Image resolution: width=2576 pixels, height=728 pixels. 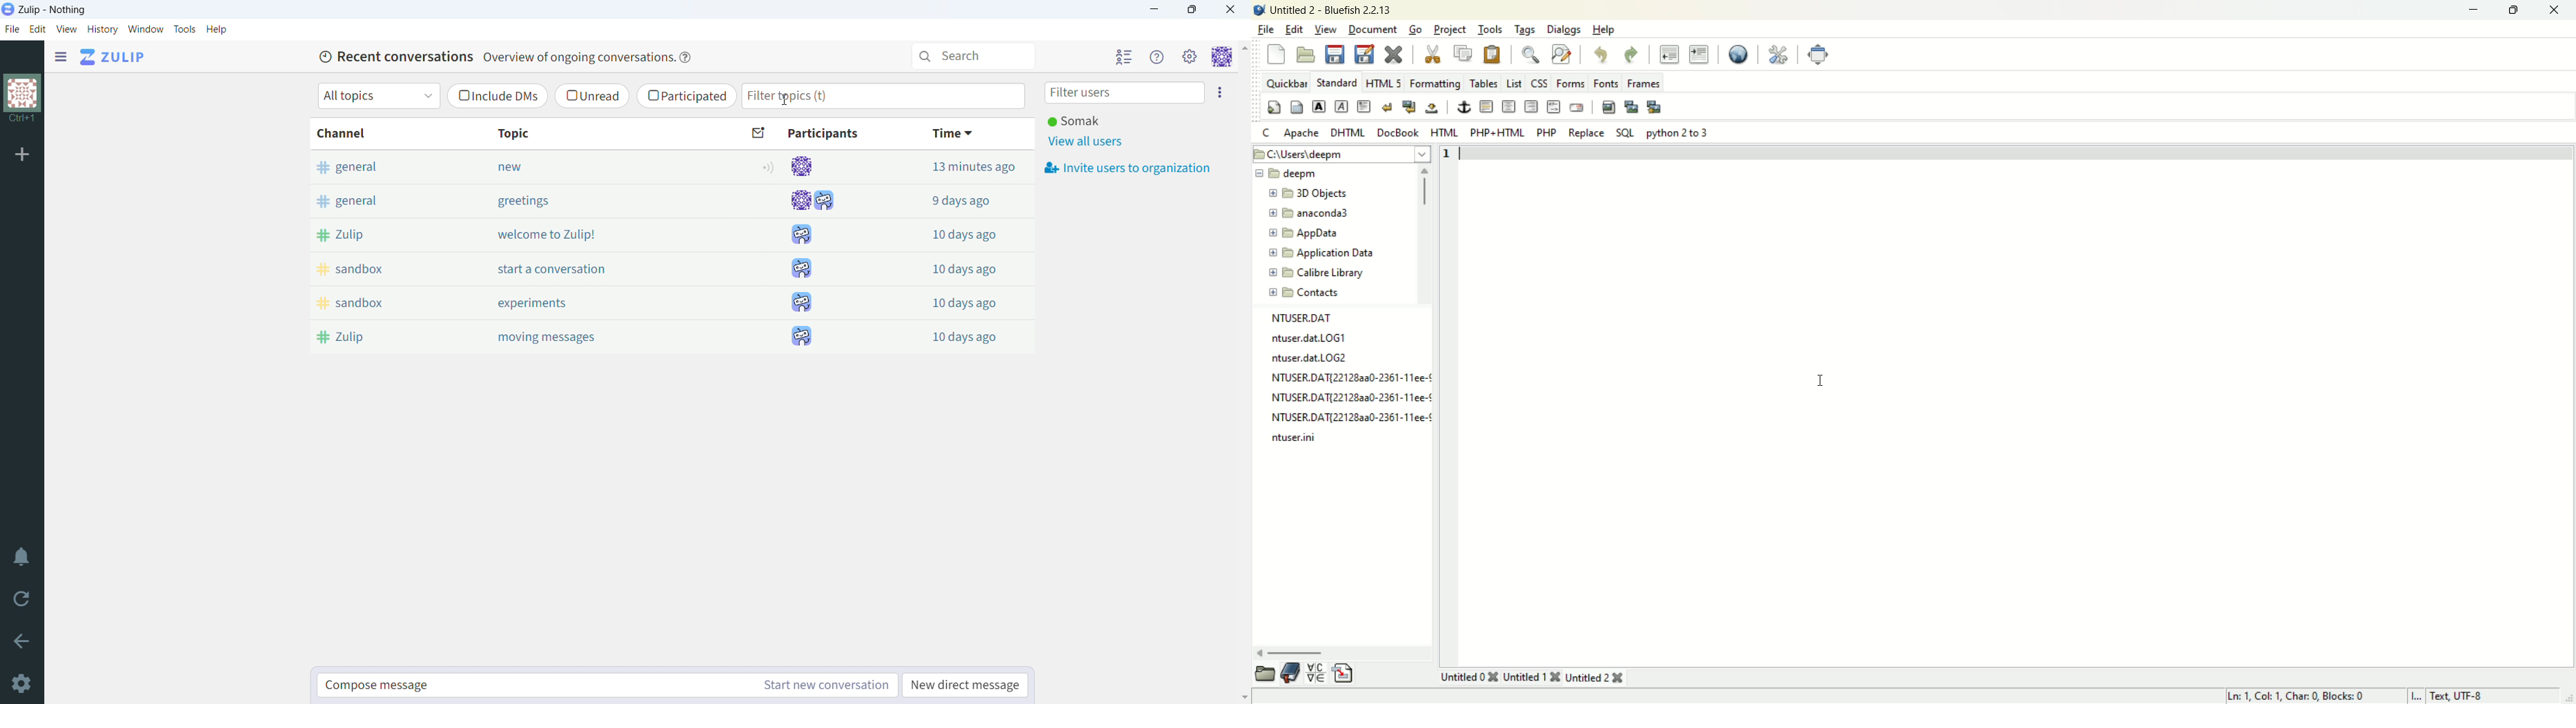 What do you see at coordinates (687, 96) in the screenshot?
I see `participated` at bounding box center [687, 96].